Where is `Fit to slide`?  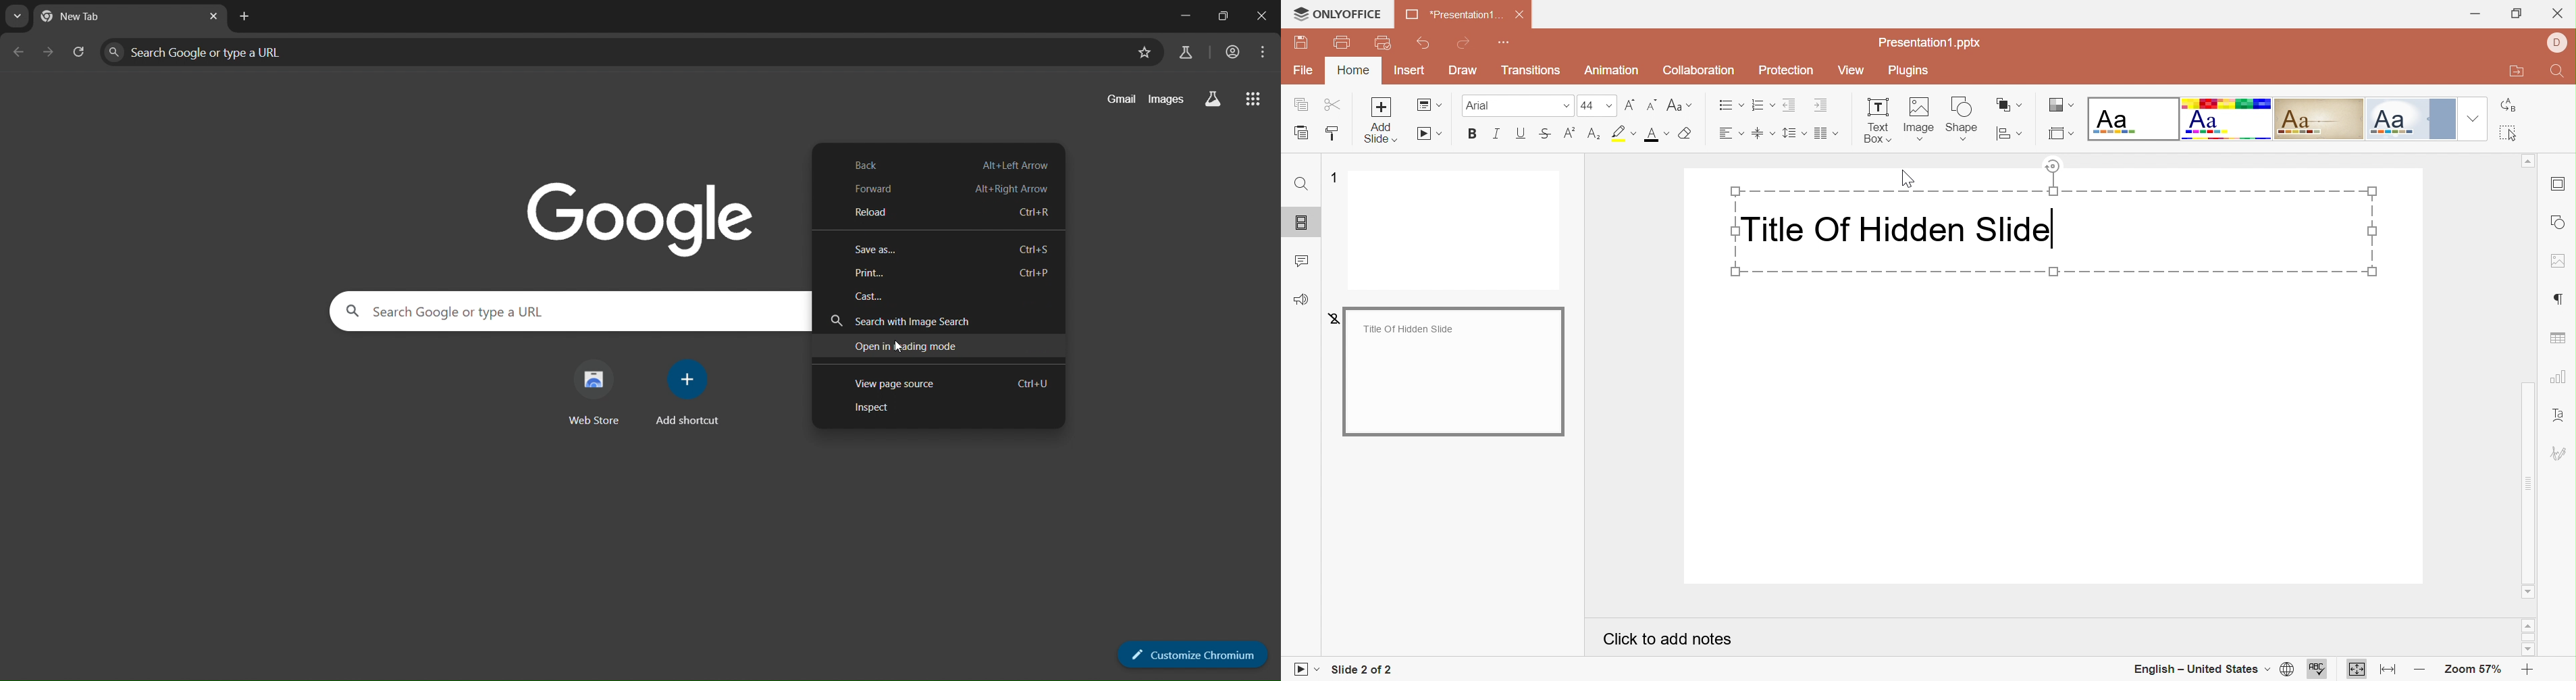 Fit to slide is located at coordinates (2357, 670).